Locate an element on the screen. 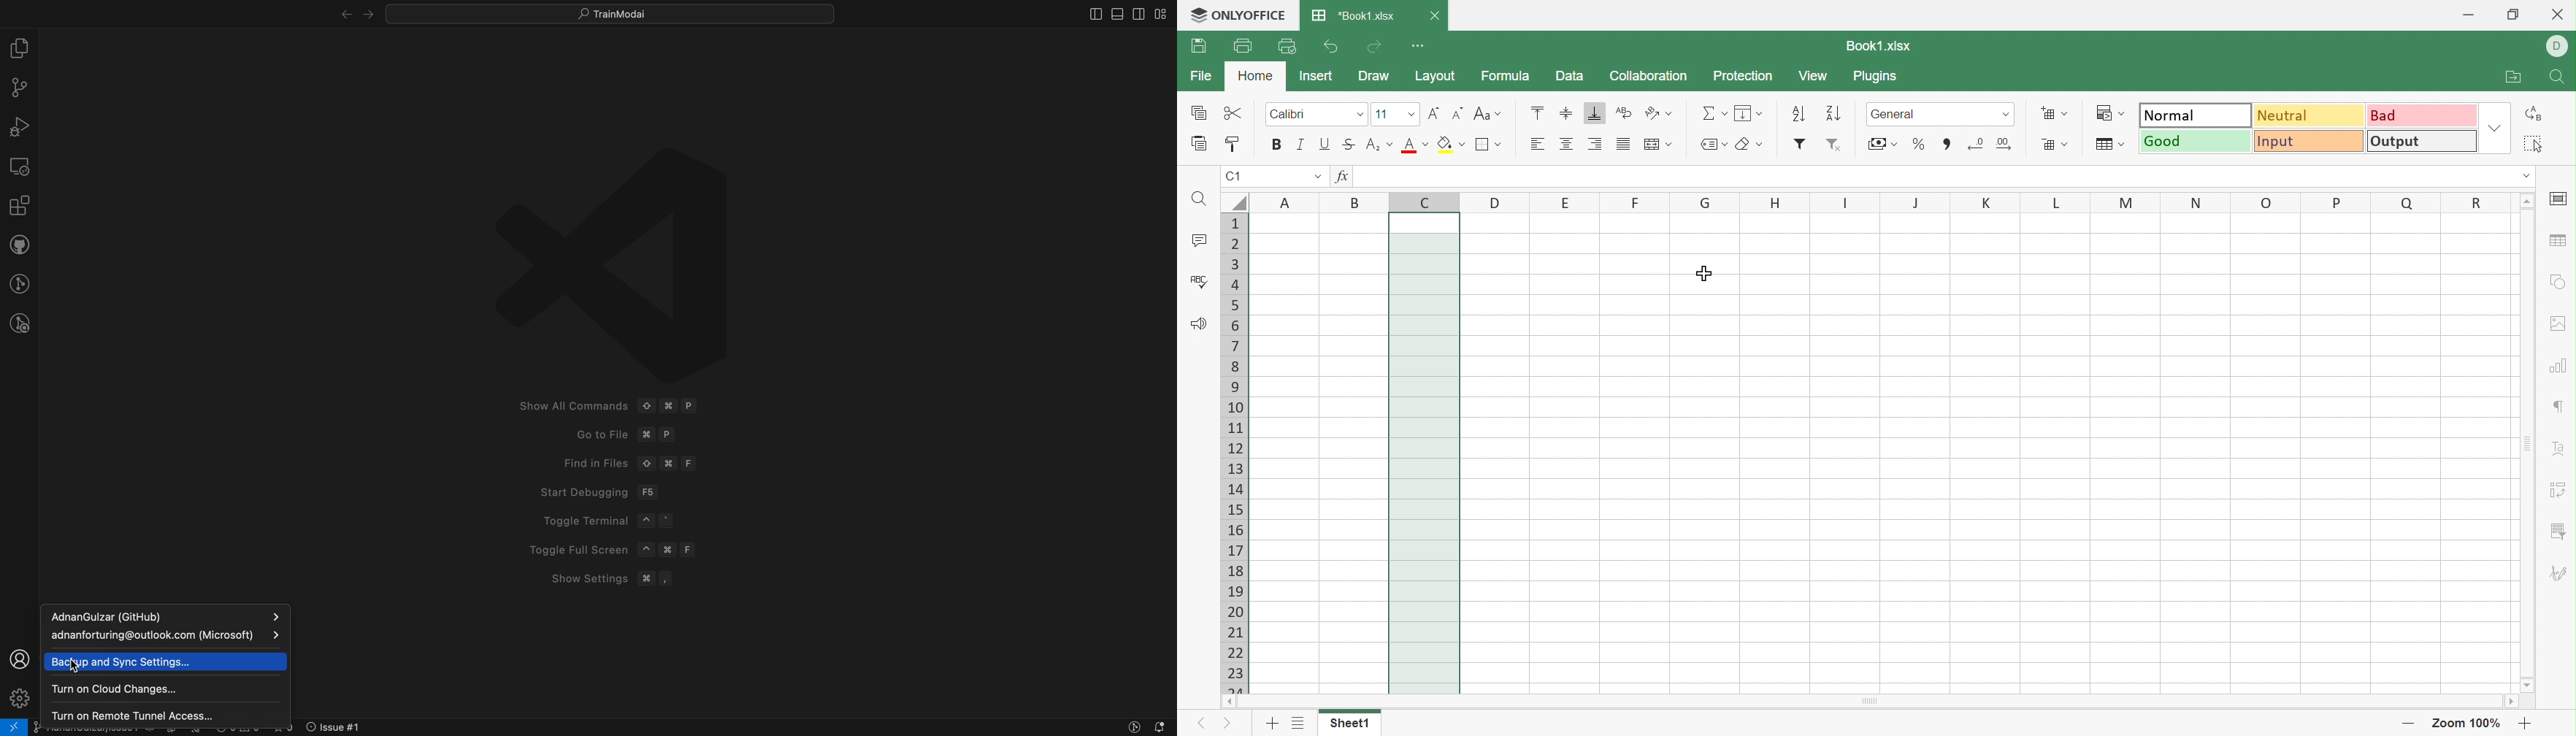 The height and width of the screenshot is (756, 2576). Chart settings is located at coordinates (2559, 365).